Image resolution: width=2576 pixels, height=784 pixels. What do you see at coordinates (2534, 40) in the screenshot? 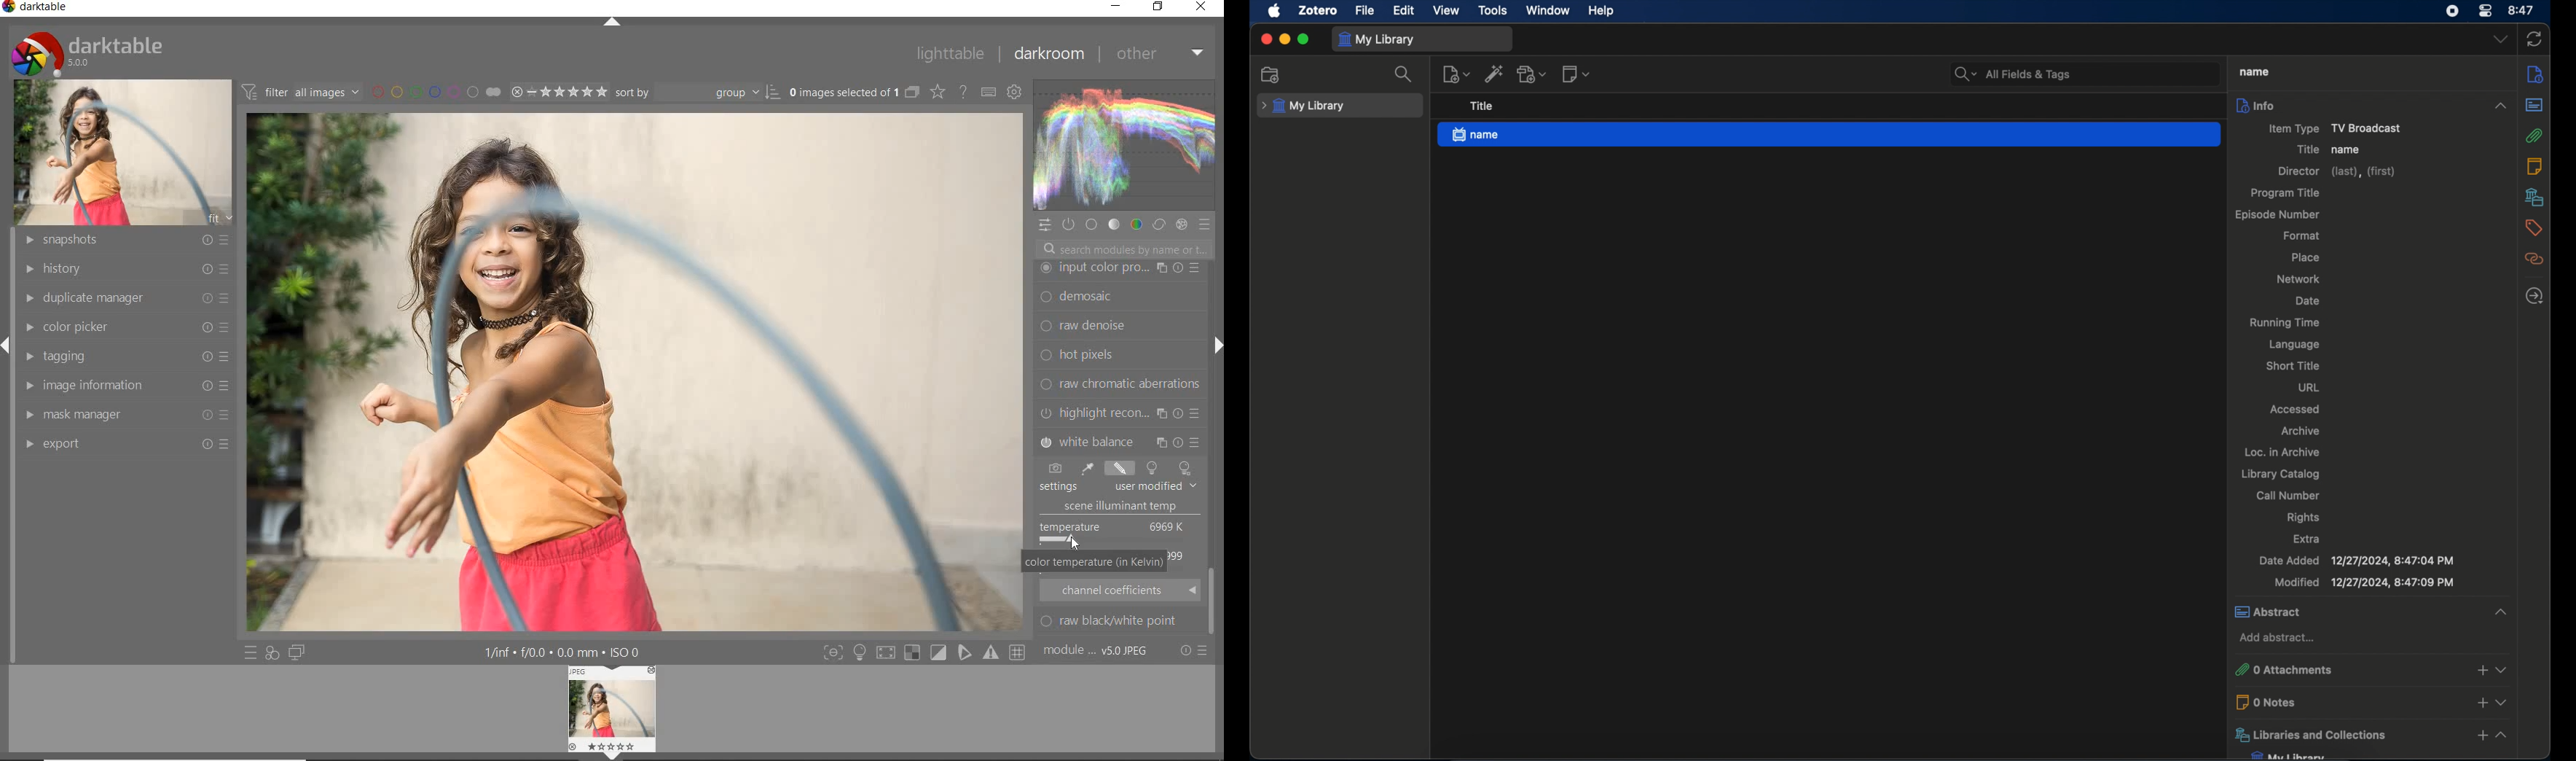
I see `sync` at bounding box center [2534, 40].